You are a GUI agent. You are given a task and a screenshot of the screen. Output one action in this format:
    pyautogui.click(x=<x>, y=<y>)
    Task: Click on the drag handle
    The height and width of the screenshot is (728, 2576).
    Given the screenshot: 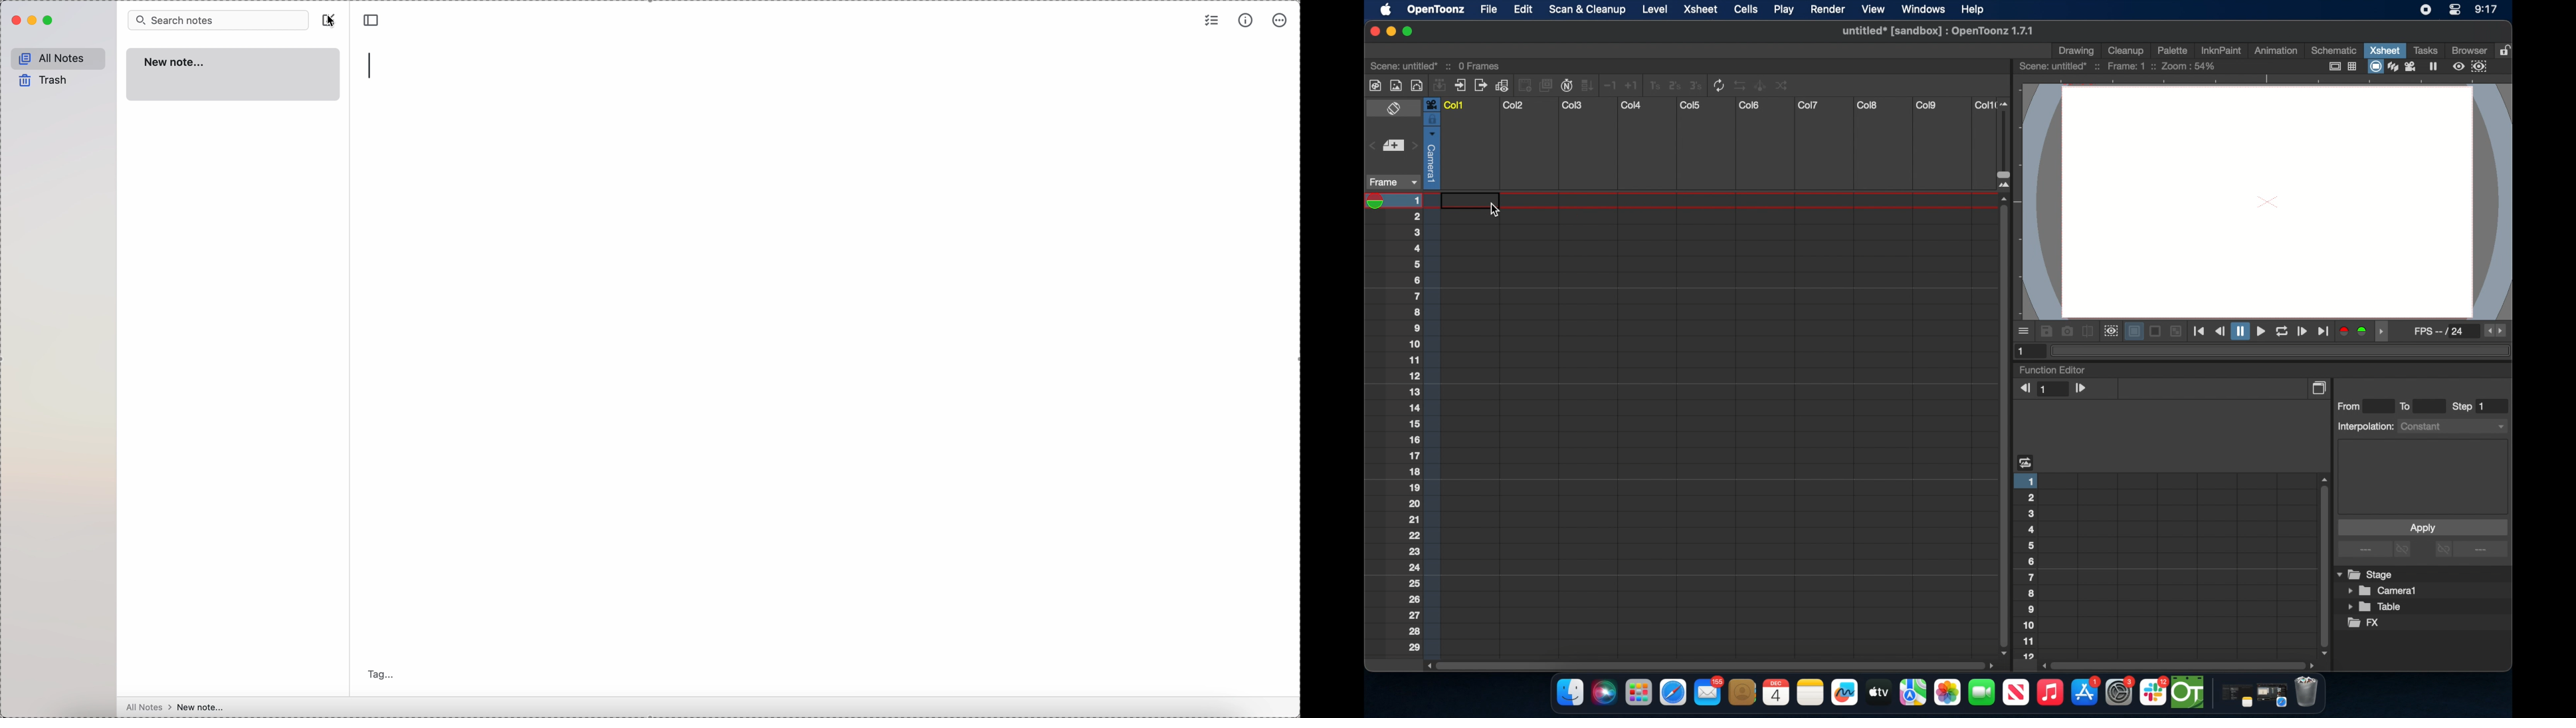 What is the action you would take?
    pyautogui.click(x=2385, y=332)
    